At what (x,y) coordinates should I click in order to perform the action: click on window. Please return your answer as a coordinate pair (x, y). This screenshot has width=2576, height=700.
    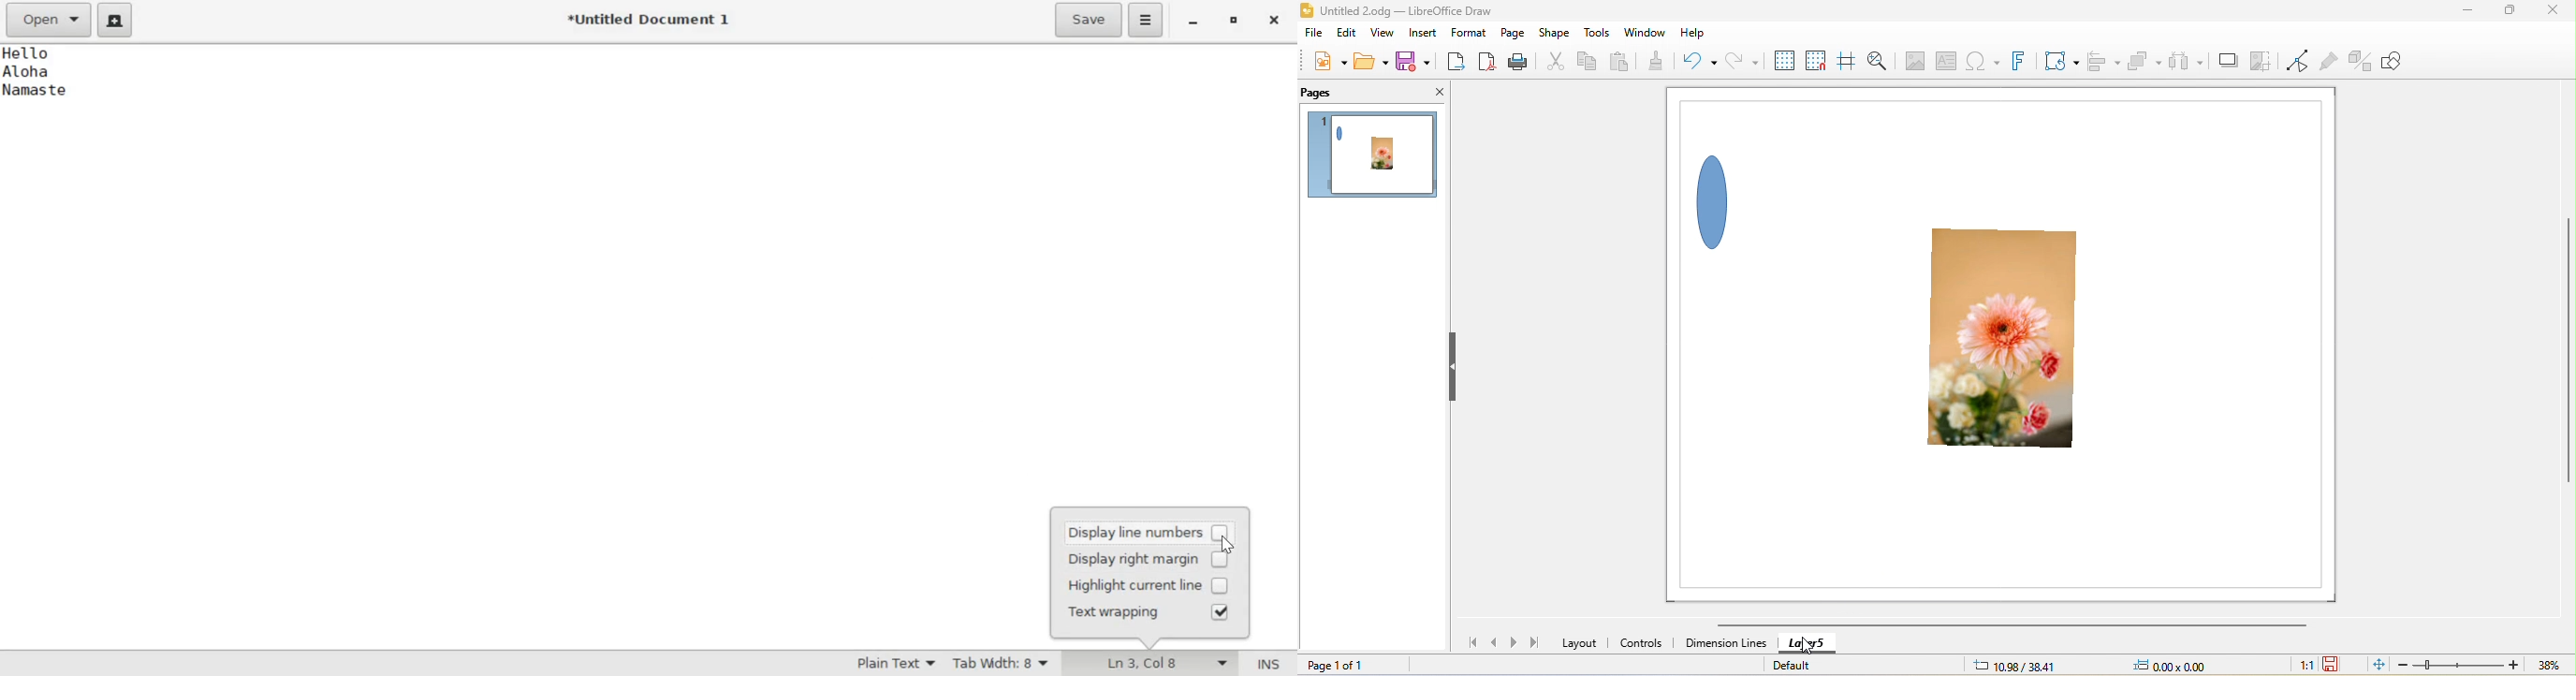
    Looking at the image, I should click on (1651, 34).